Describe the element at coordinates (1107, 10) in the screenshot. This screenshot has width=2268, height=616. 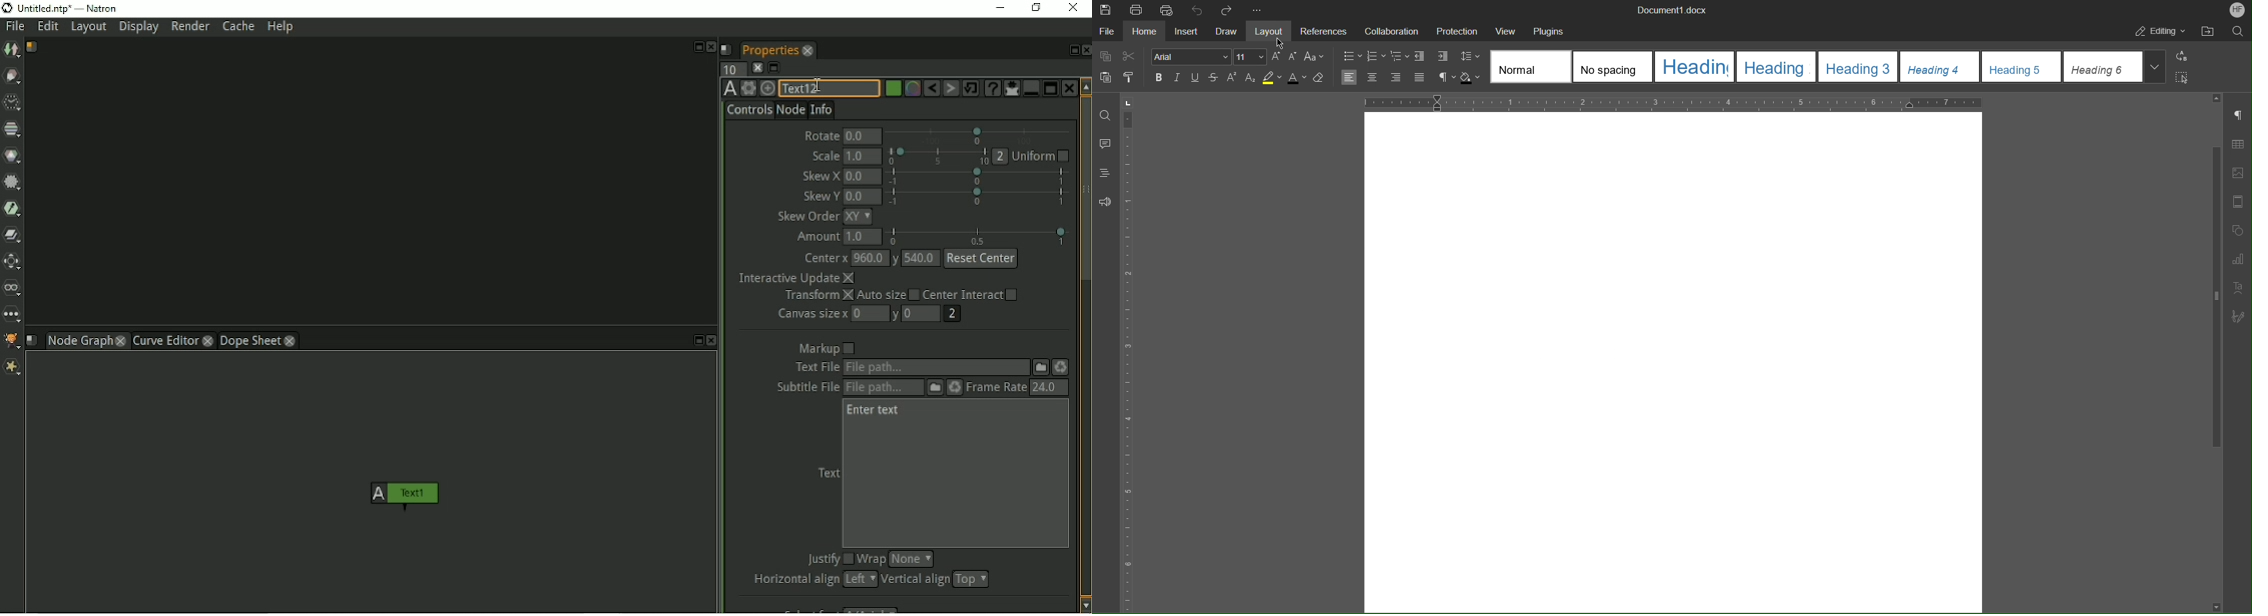
I see `Save` at that location.